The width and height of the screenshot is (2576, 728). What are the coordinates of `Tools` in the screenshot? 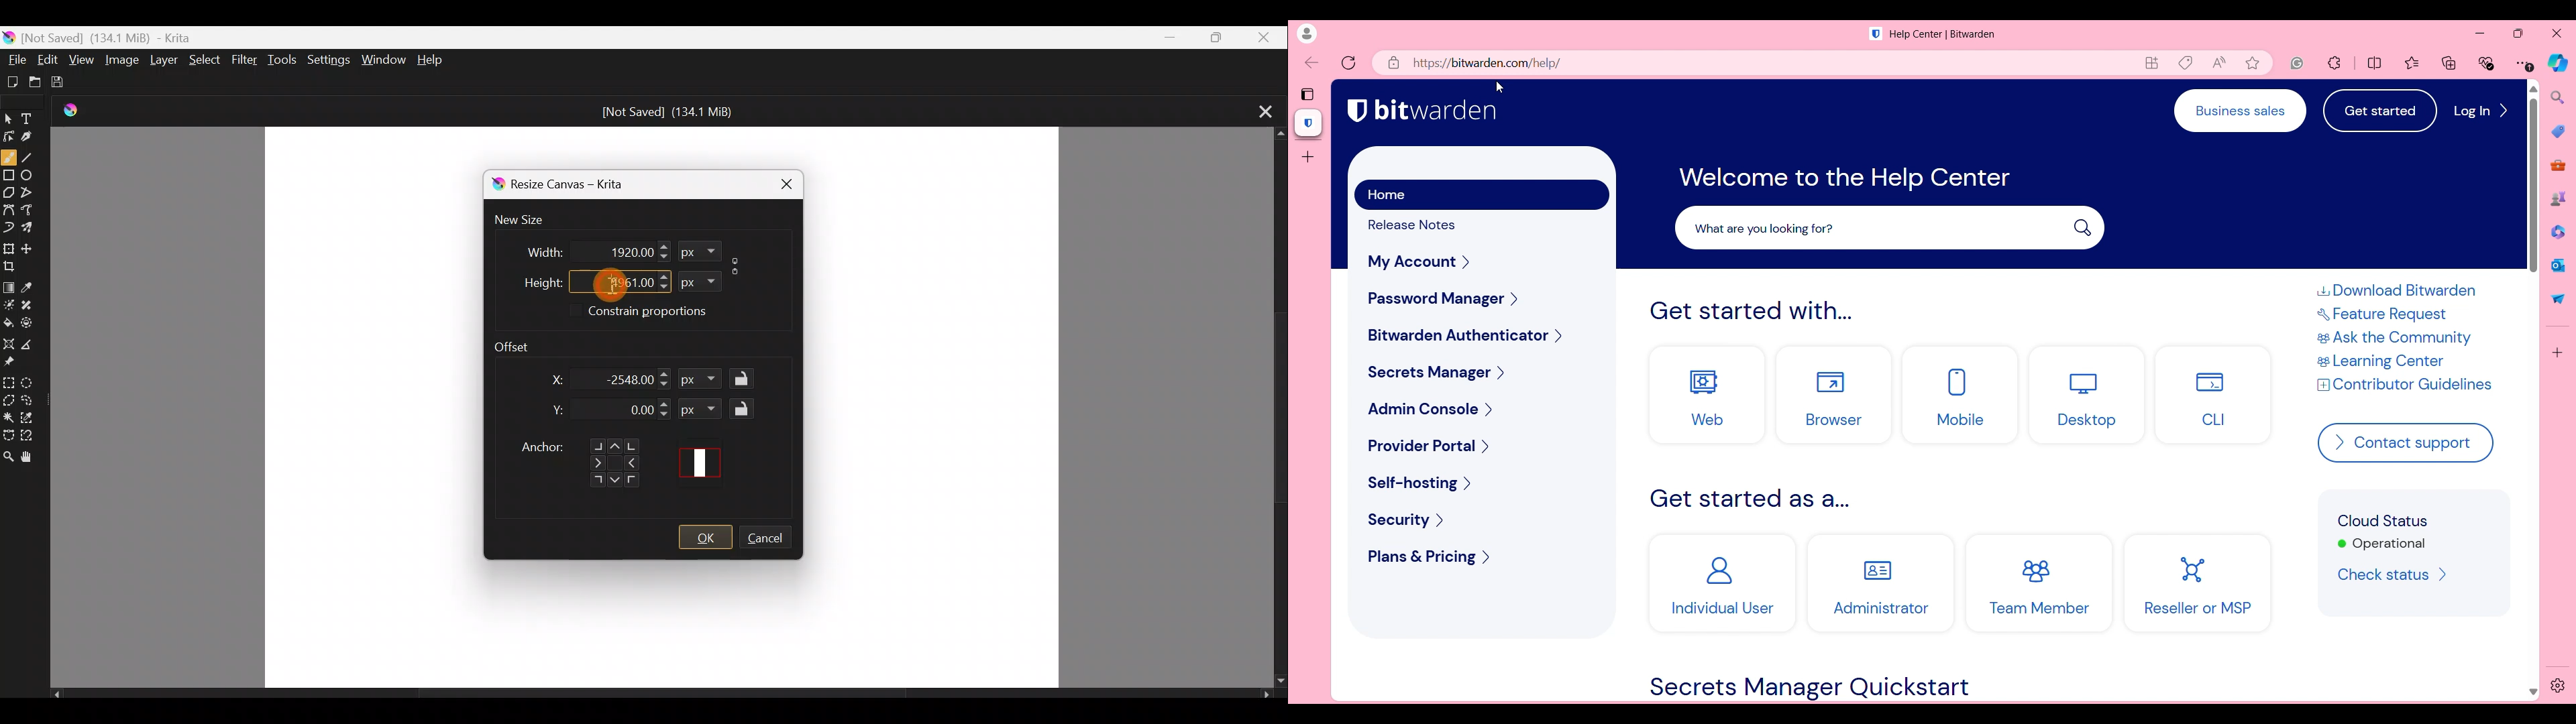 It's located at (2558, 166).